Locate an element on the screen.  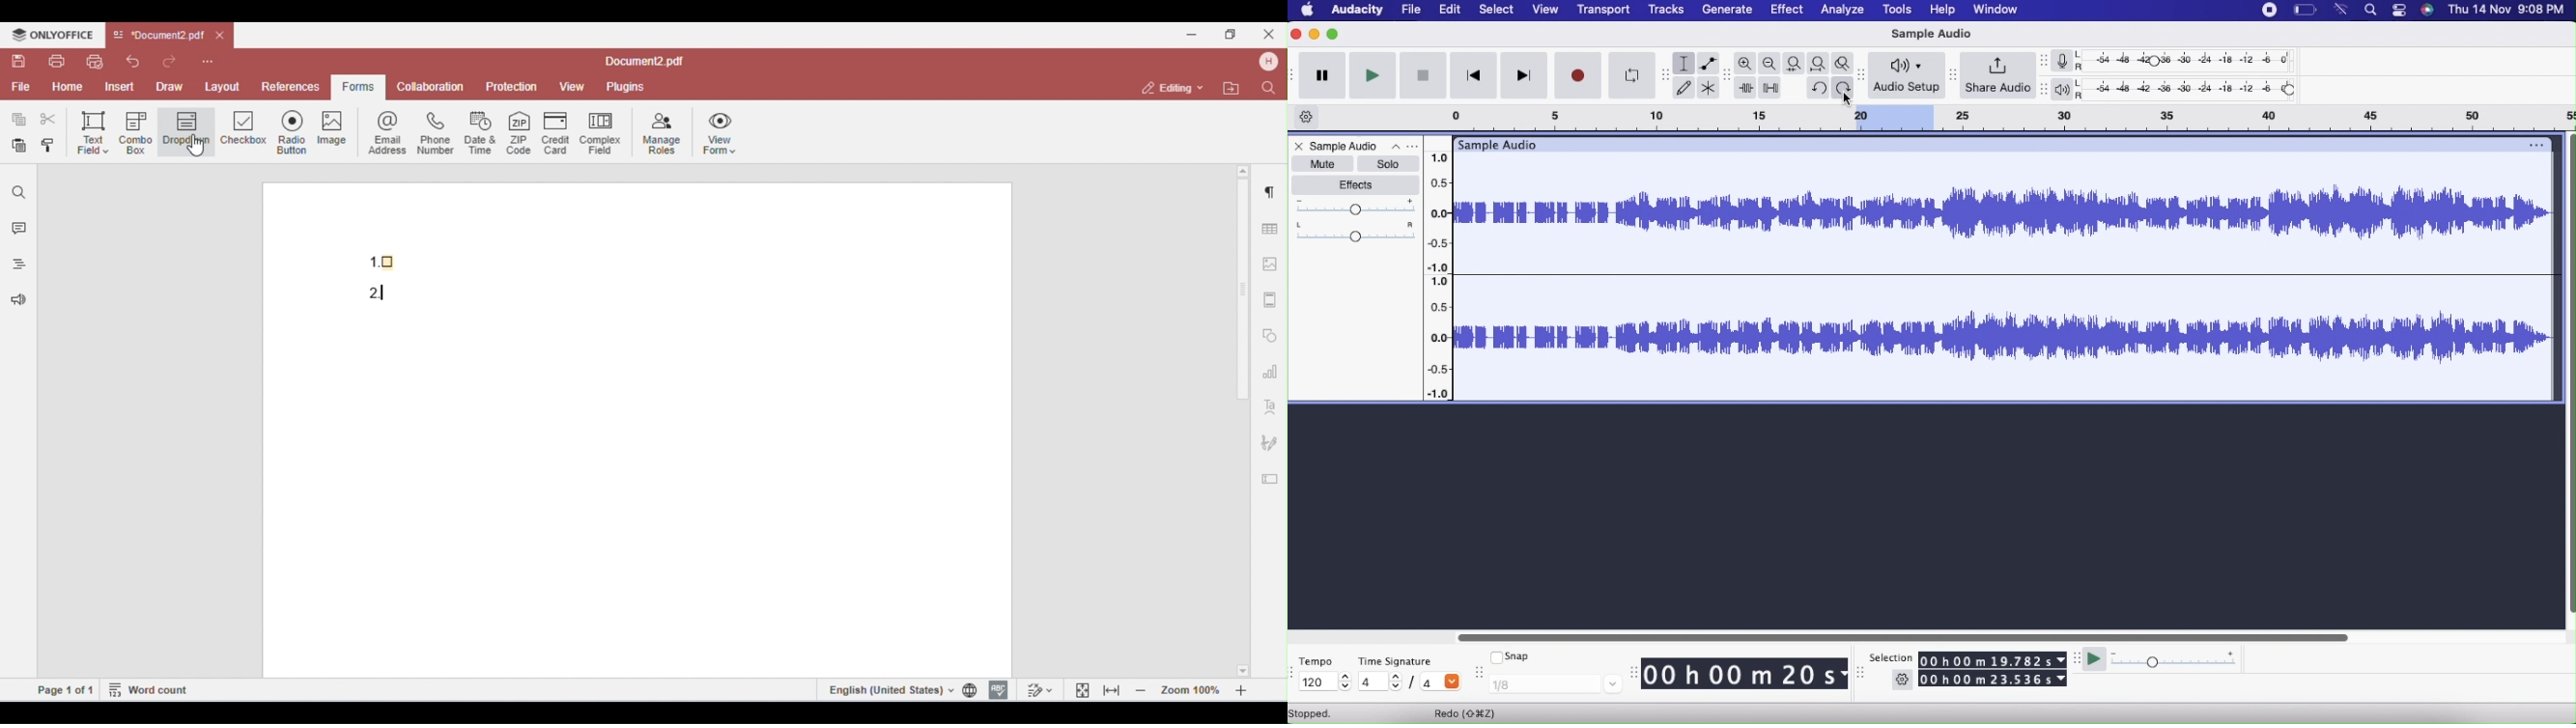
Stop is located at coordinates (1424, 76).